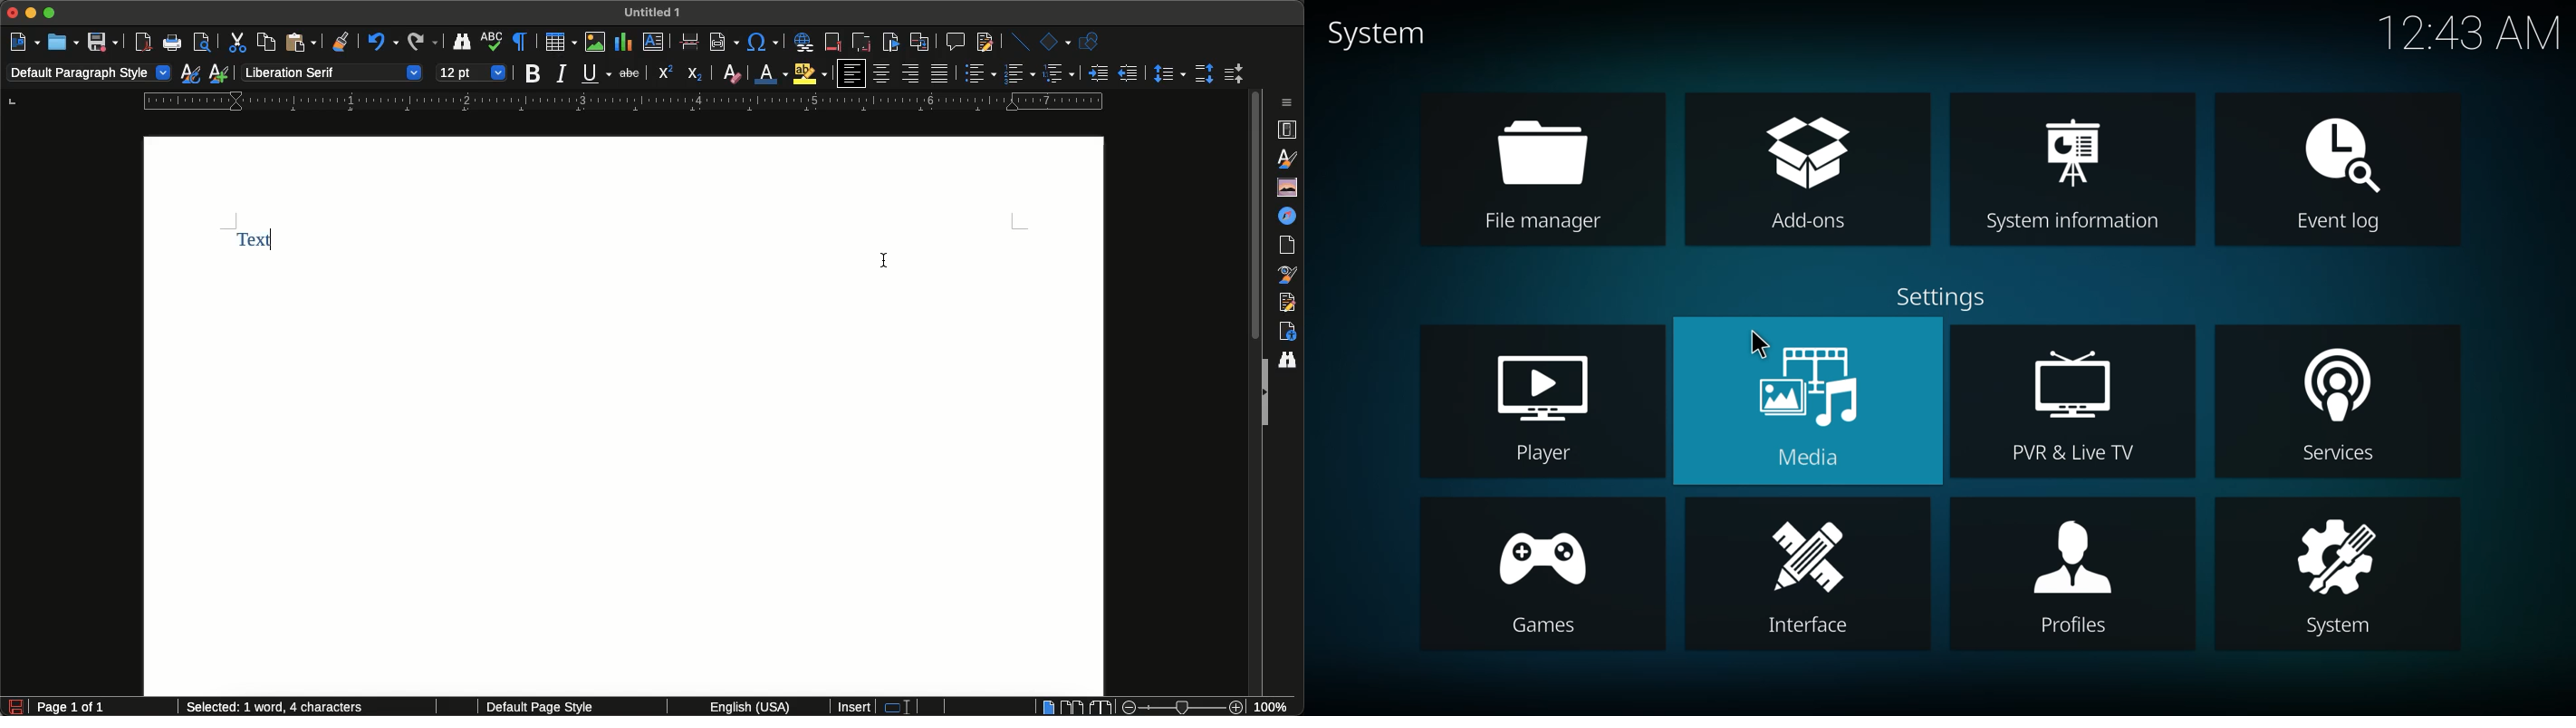 Image resolution: width=2576 pixels, height=728 pixels. I want to click on profiles, so click(2070, 577).